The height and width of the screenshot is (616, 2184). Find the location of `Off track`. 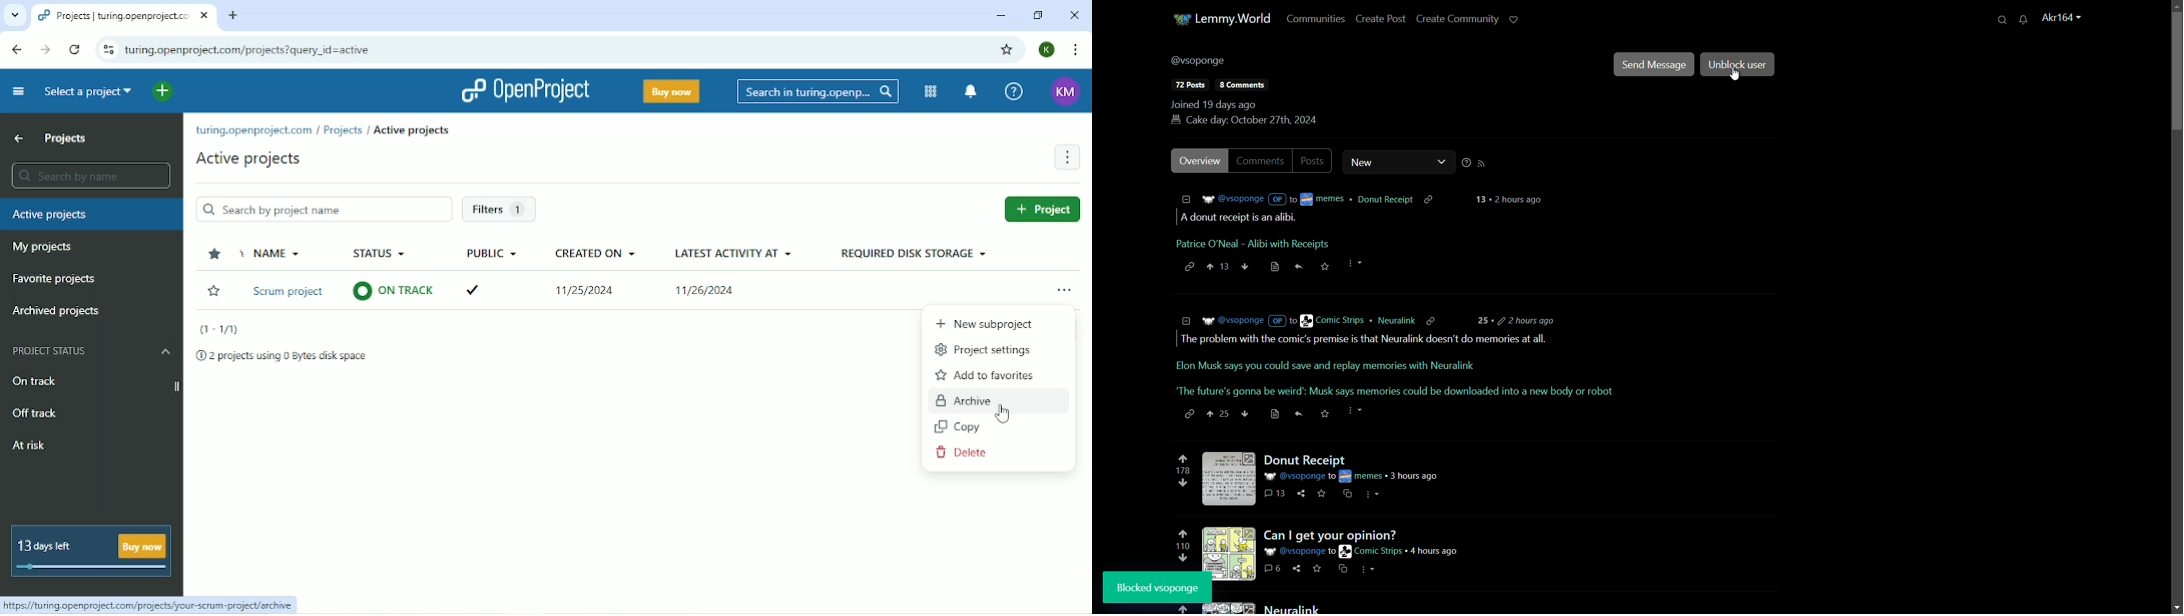

Off track is located at coordinates (35, 411).